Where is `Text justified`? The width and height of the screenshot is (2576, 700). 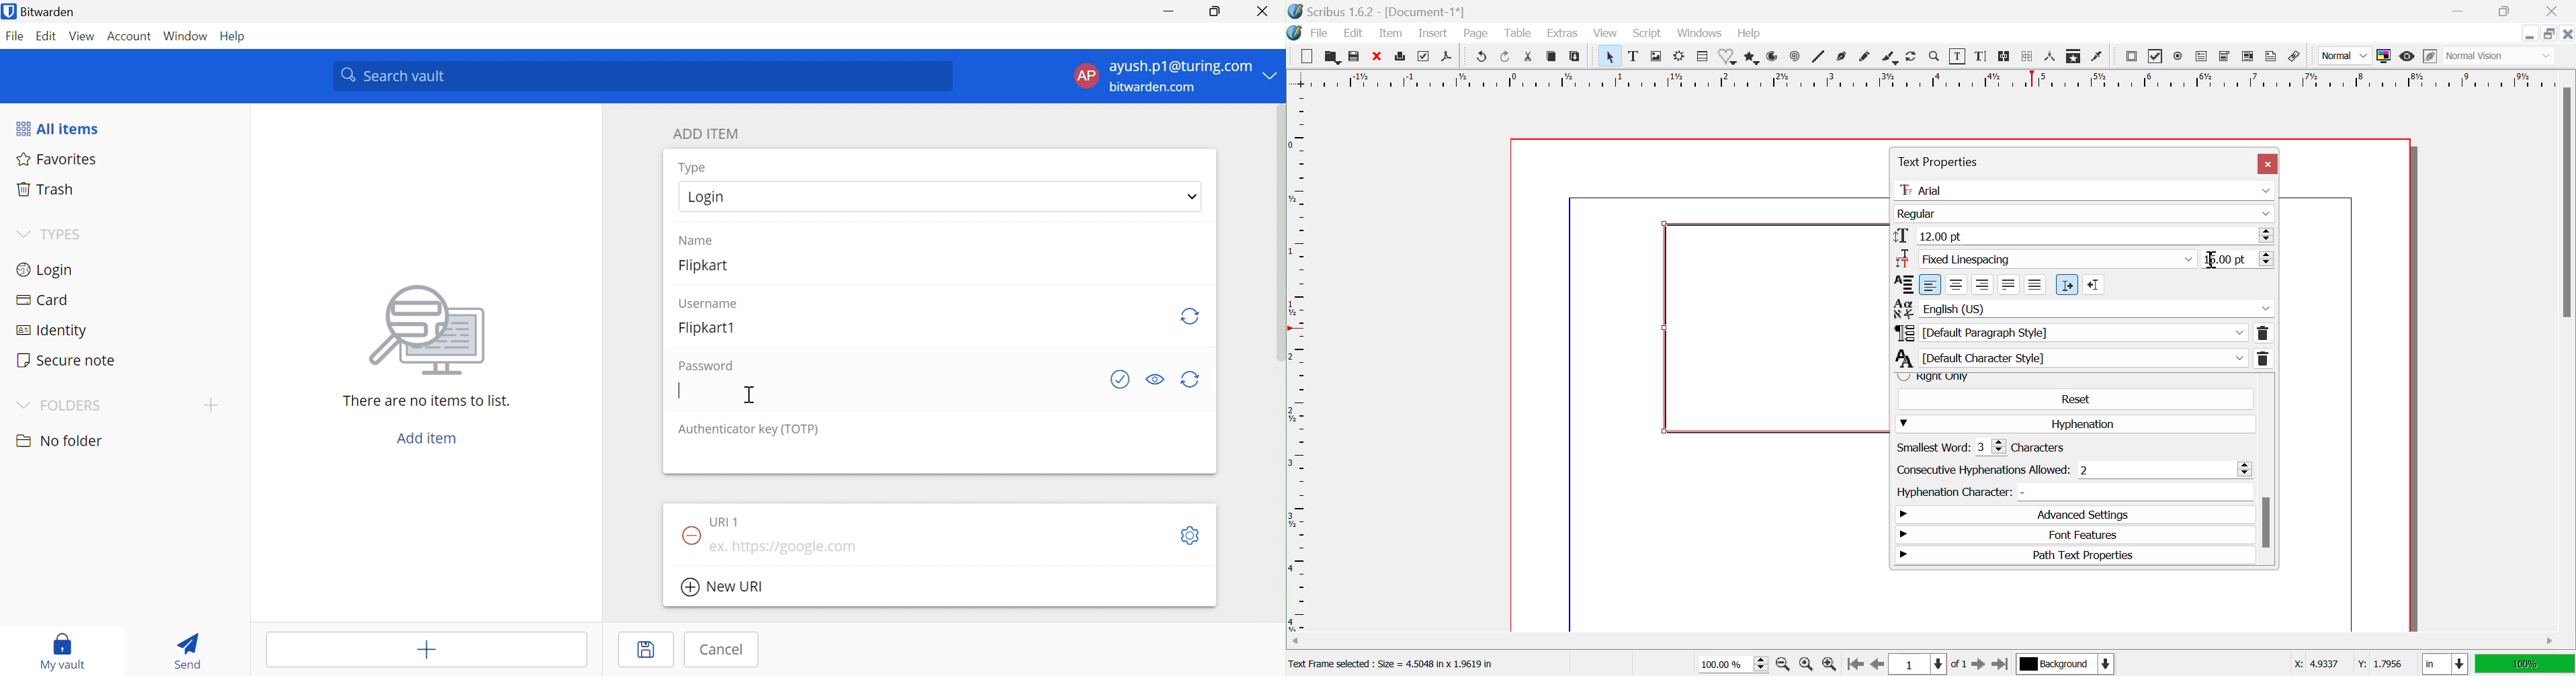 Text justified is located at coordinates (2008, 285).